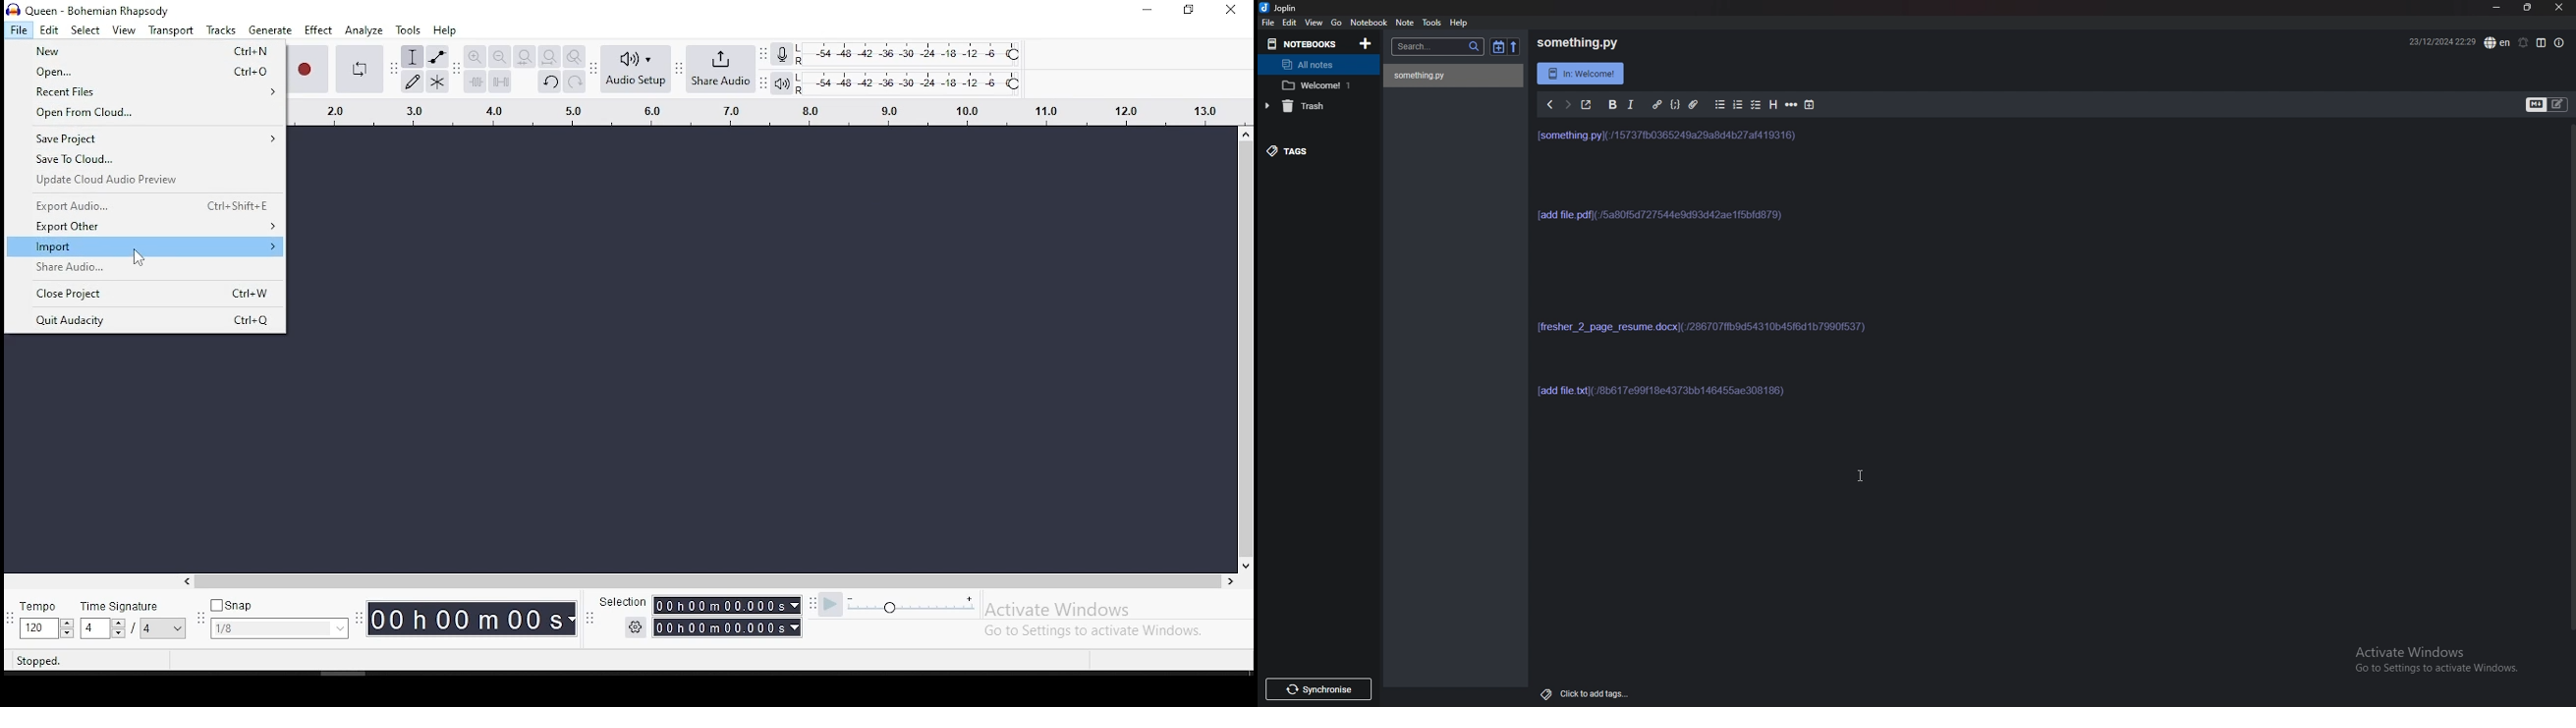 This screenshot has height=728, width=2576. I want to click on toggle editor layout, so click(2542, 43).